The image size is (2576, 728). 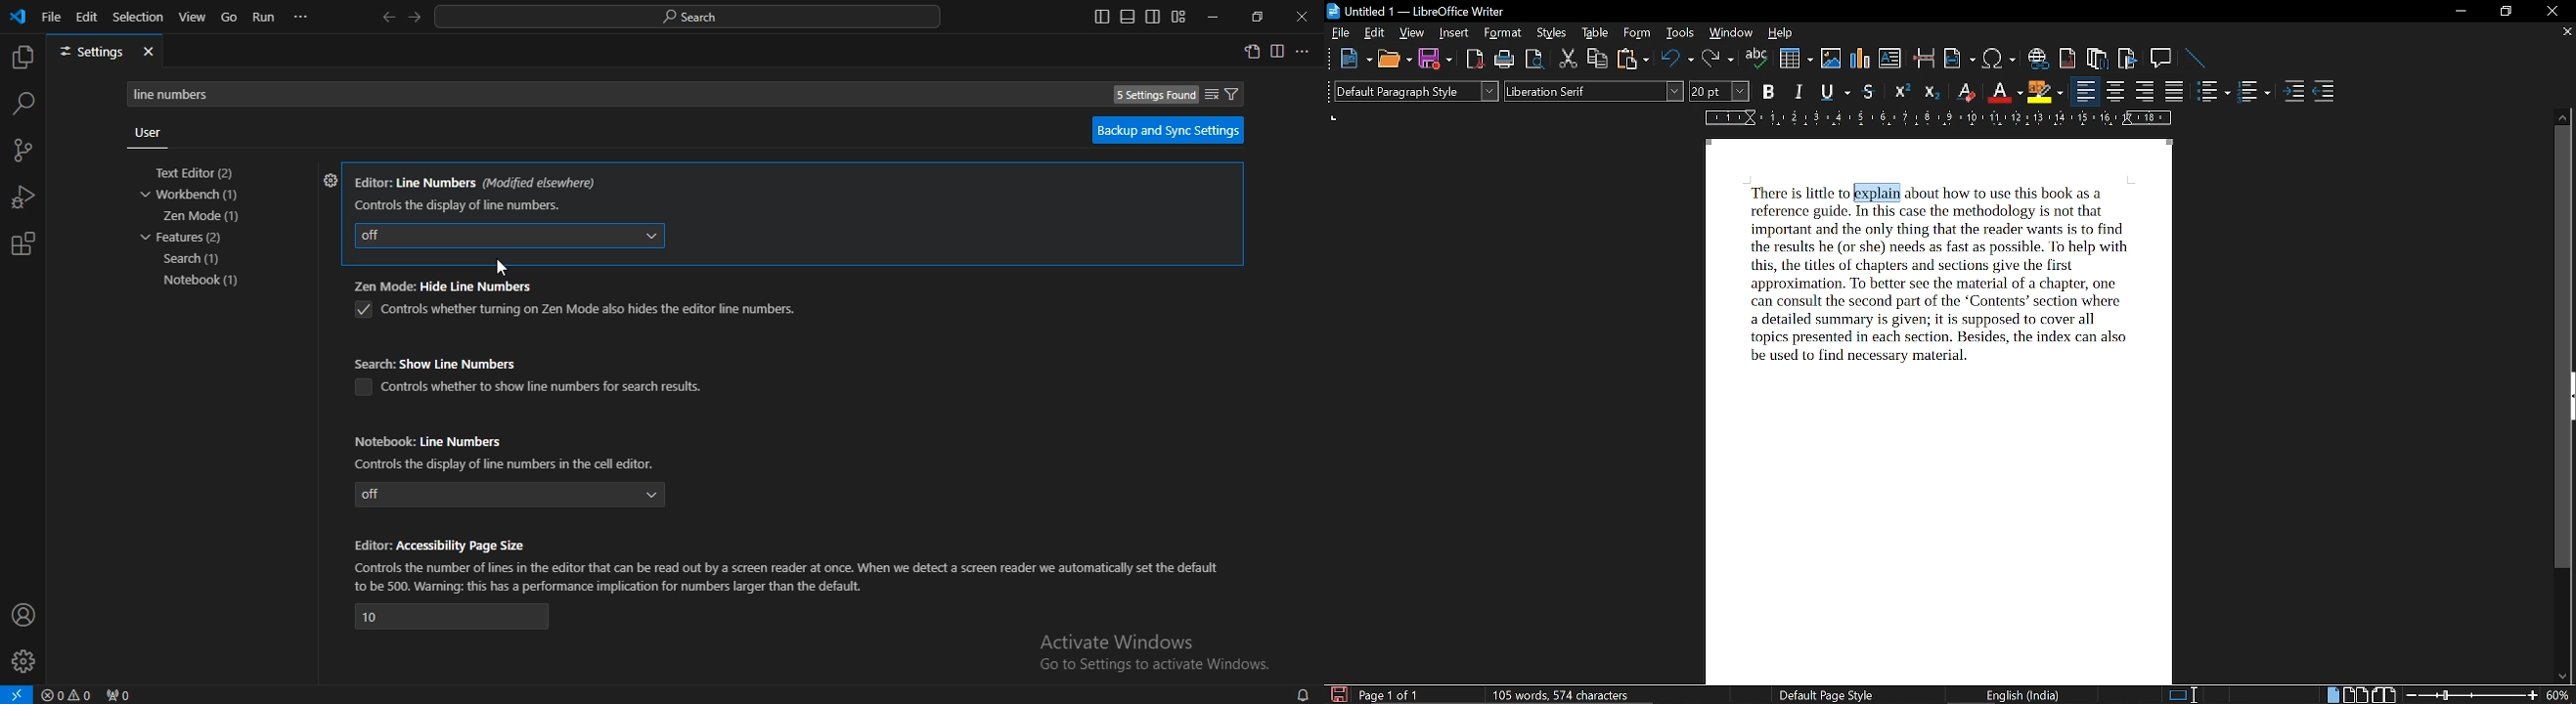 I want to click on Default page style, so click(x=1825, y=695).